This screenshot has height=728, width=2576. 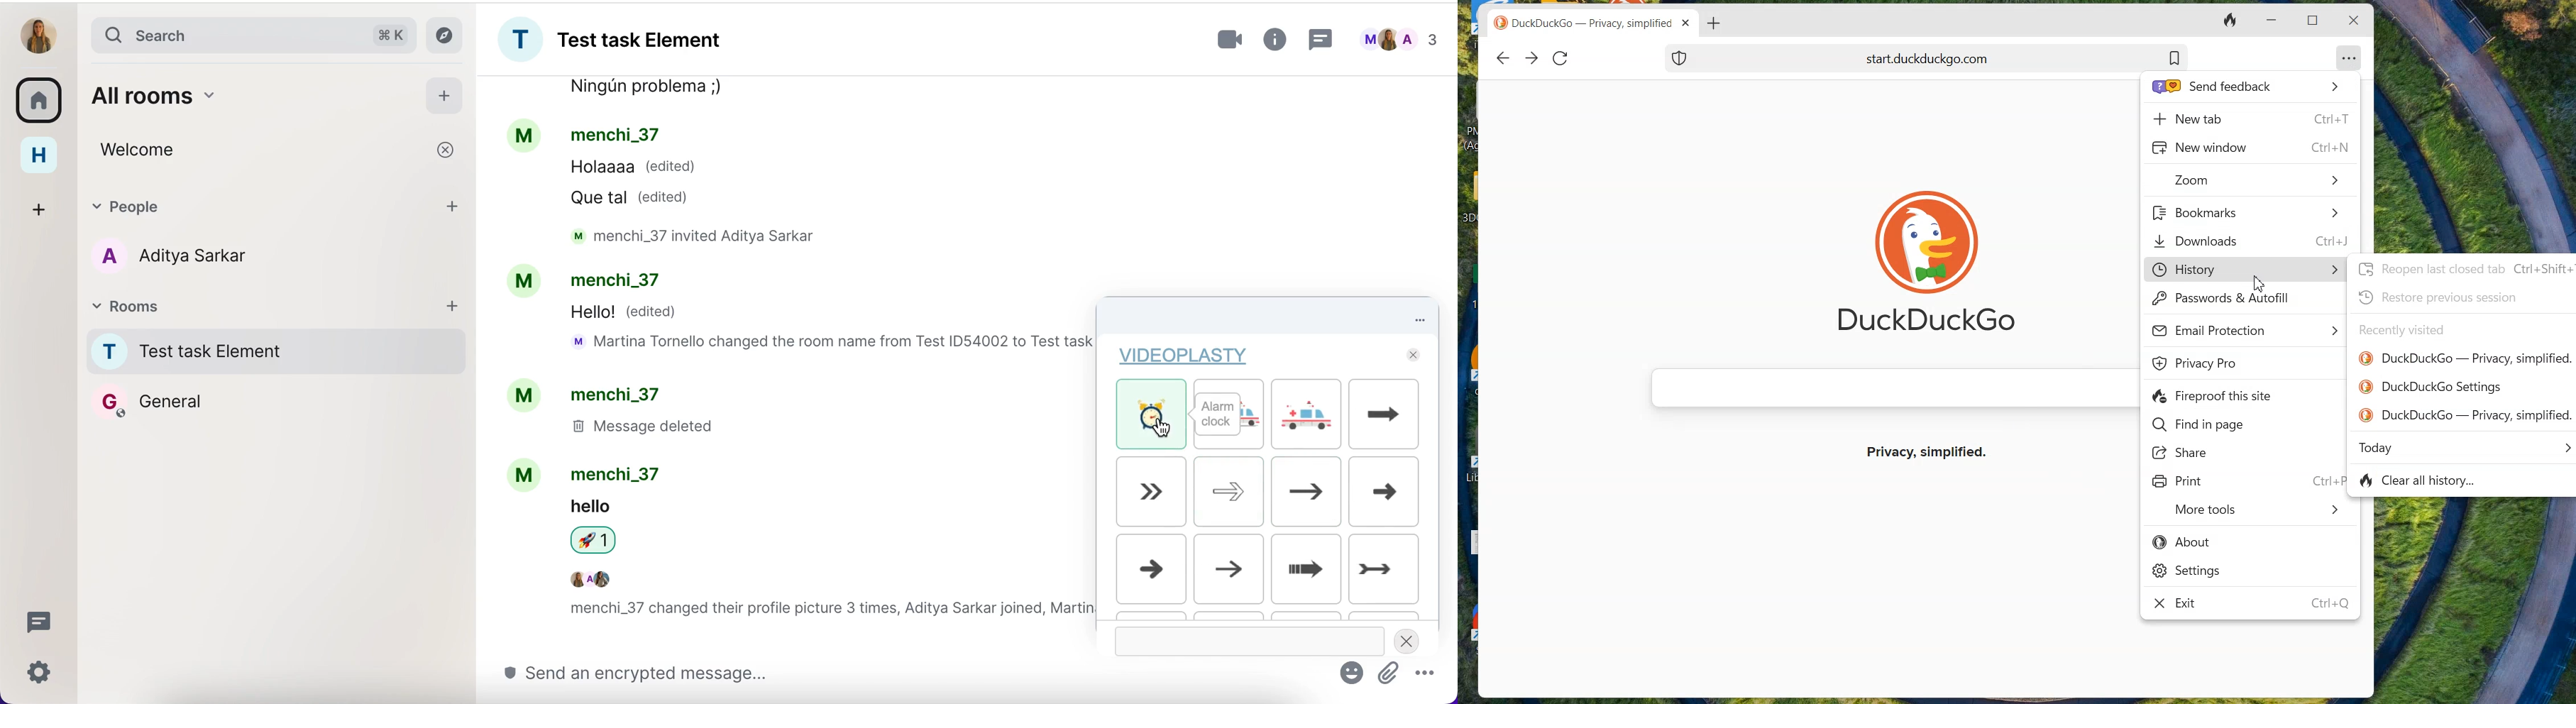 What do you see at coordinates (1887, 387) in the screenshot?
I see `Search Bar` at bounding box center [1887, 387].